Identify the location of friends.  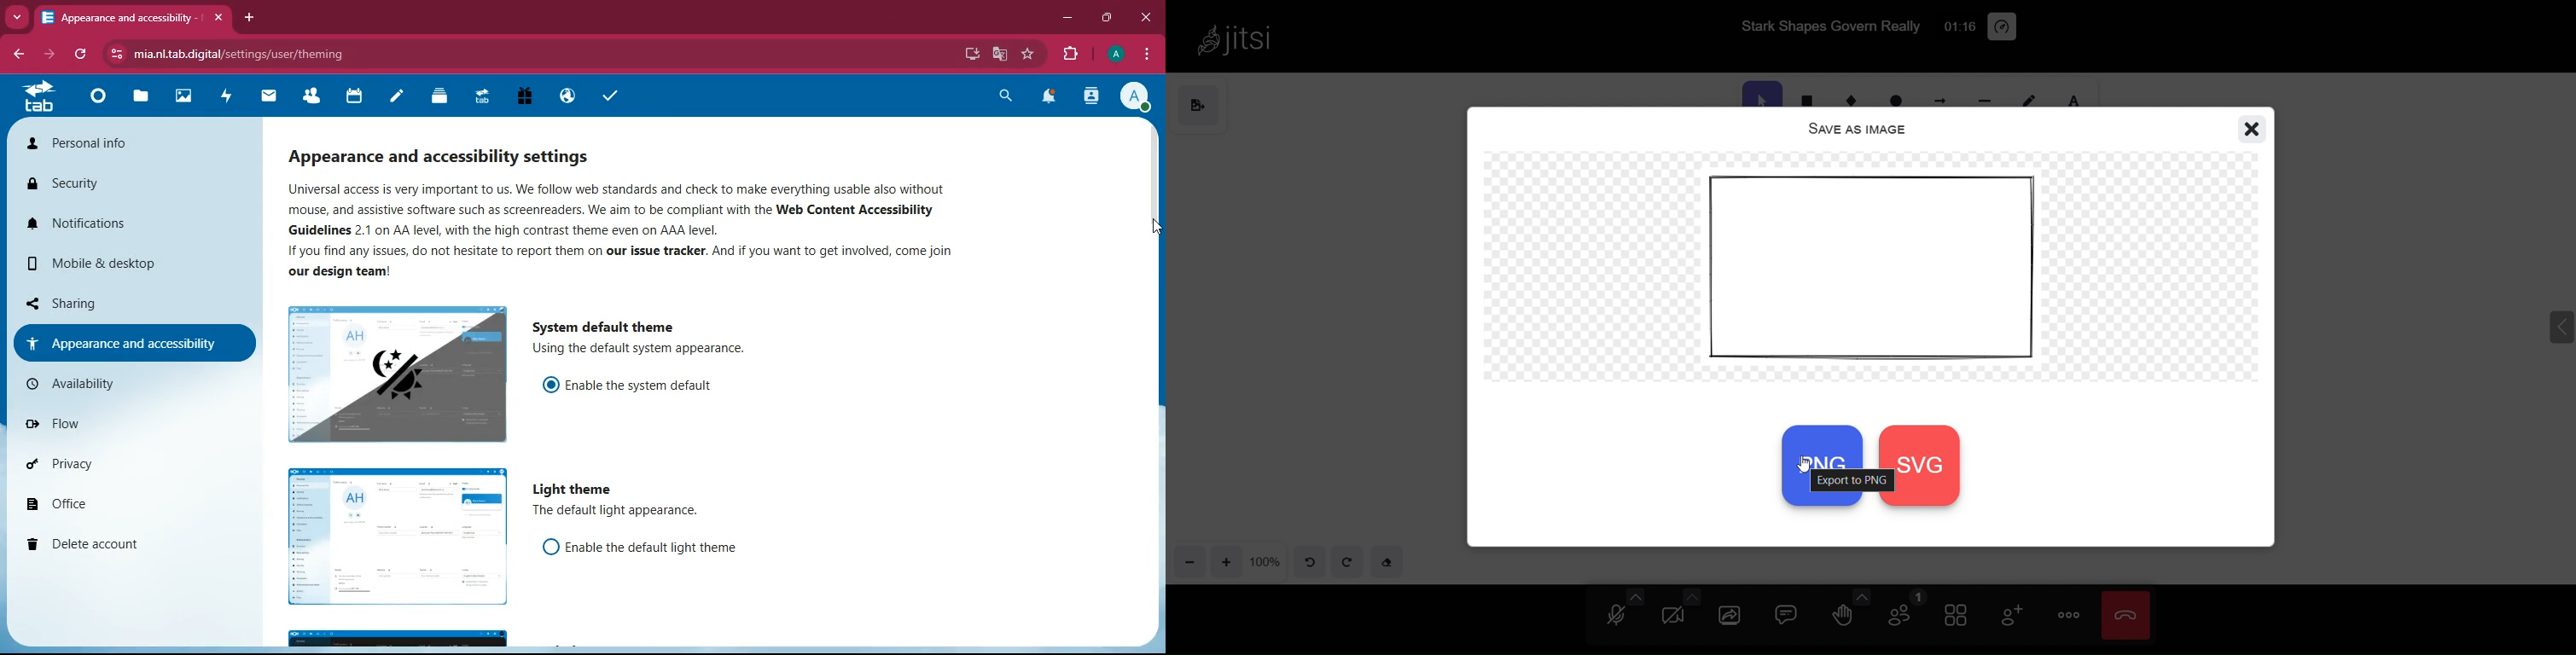
(313, 97).